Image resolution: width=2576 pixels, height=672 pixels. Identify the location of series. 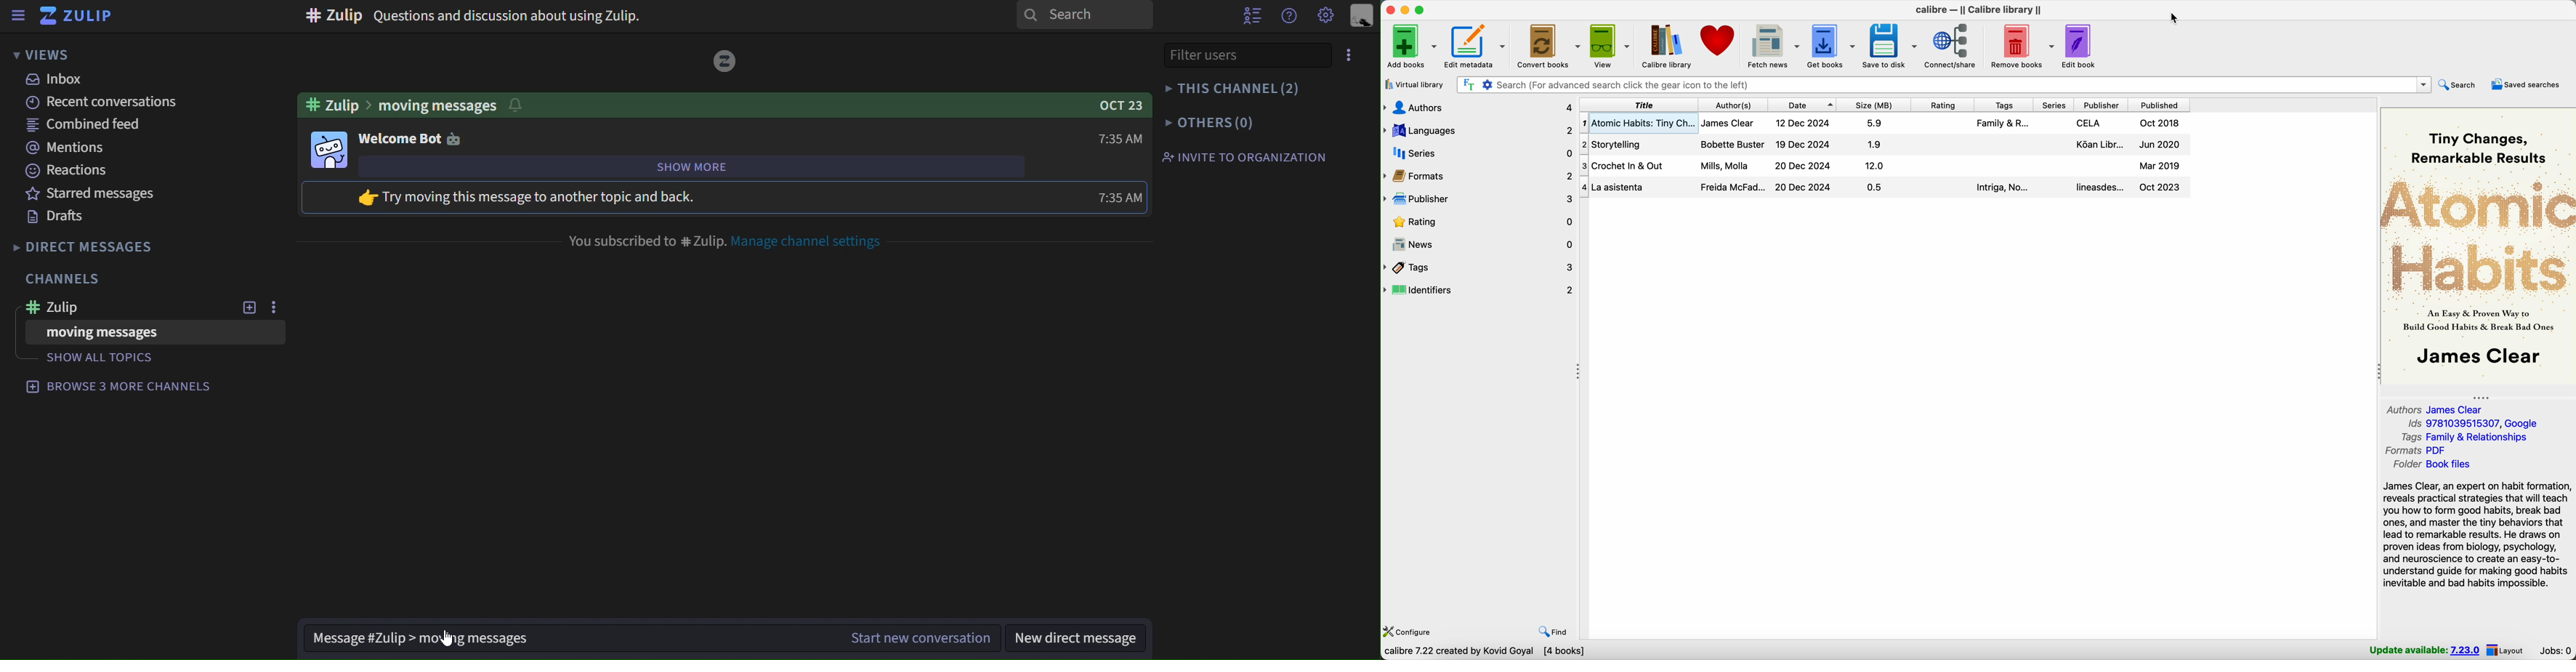
(1479, 153).